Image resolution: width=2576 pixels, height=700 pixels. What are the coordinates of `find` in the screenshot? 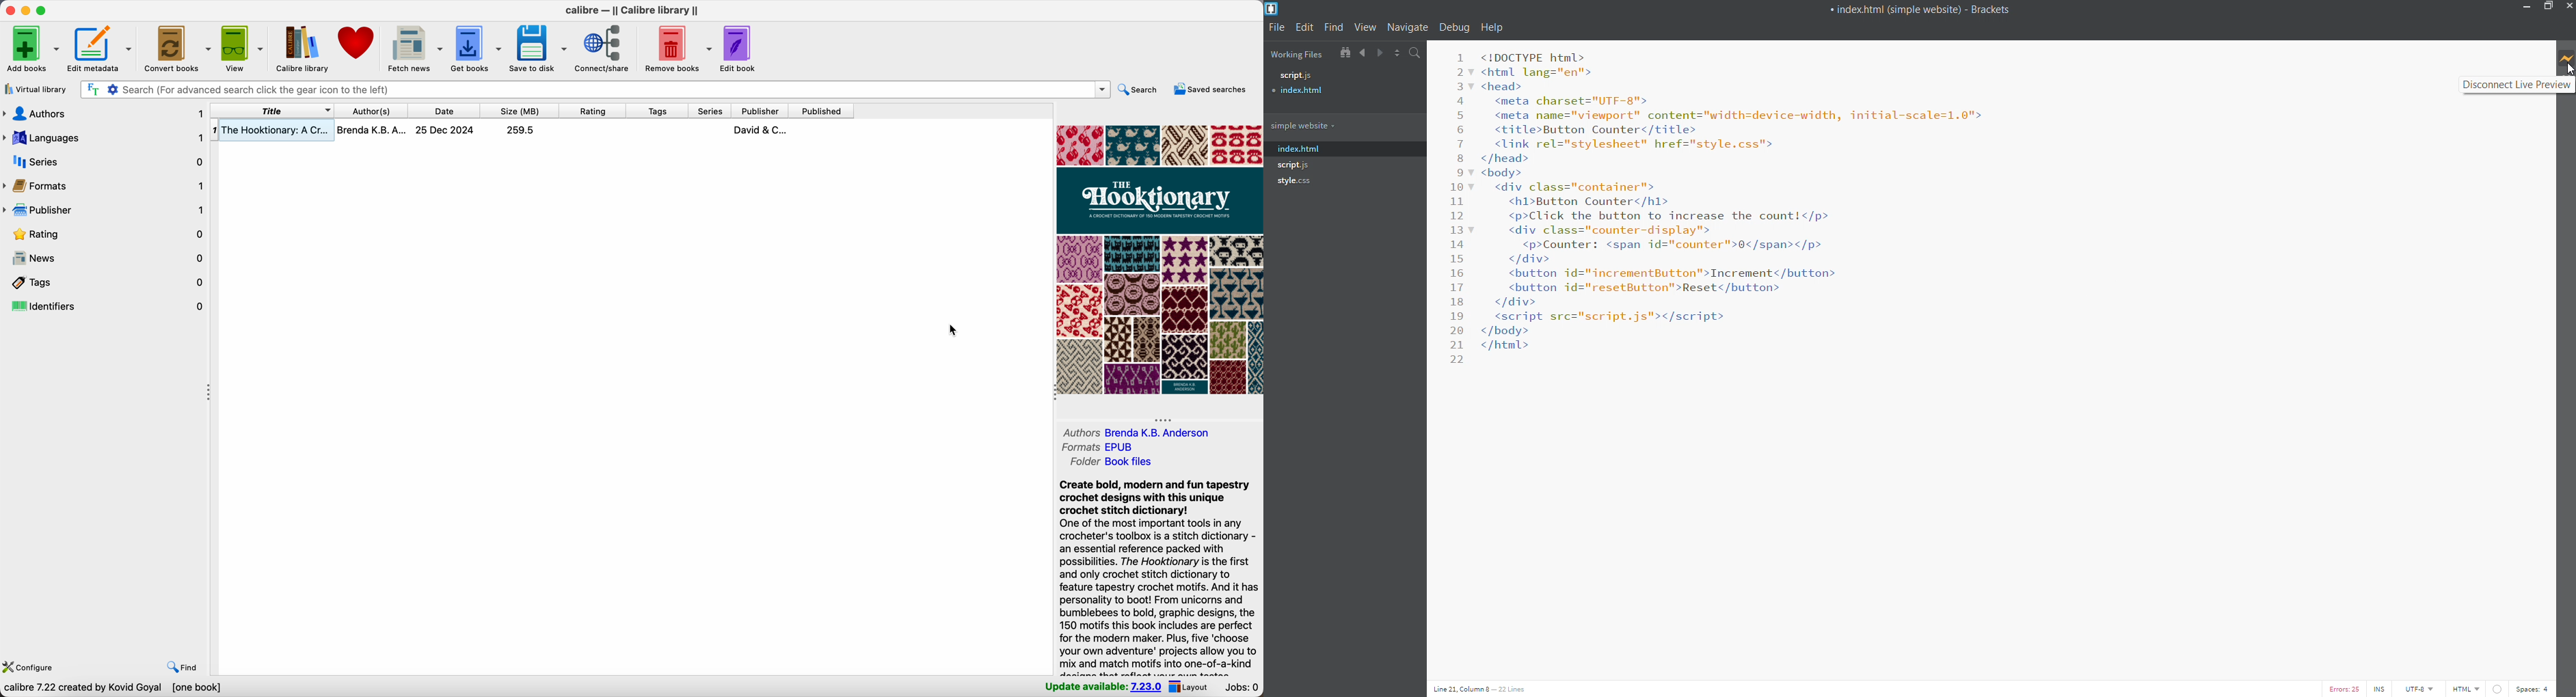 It's located at (182, 668).